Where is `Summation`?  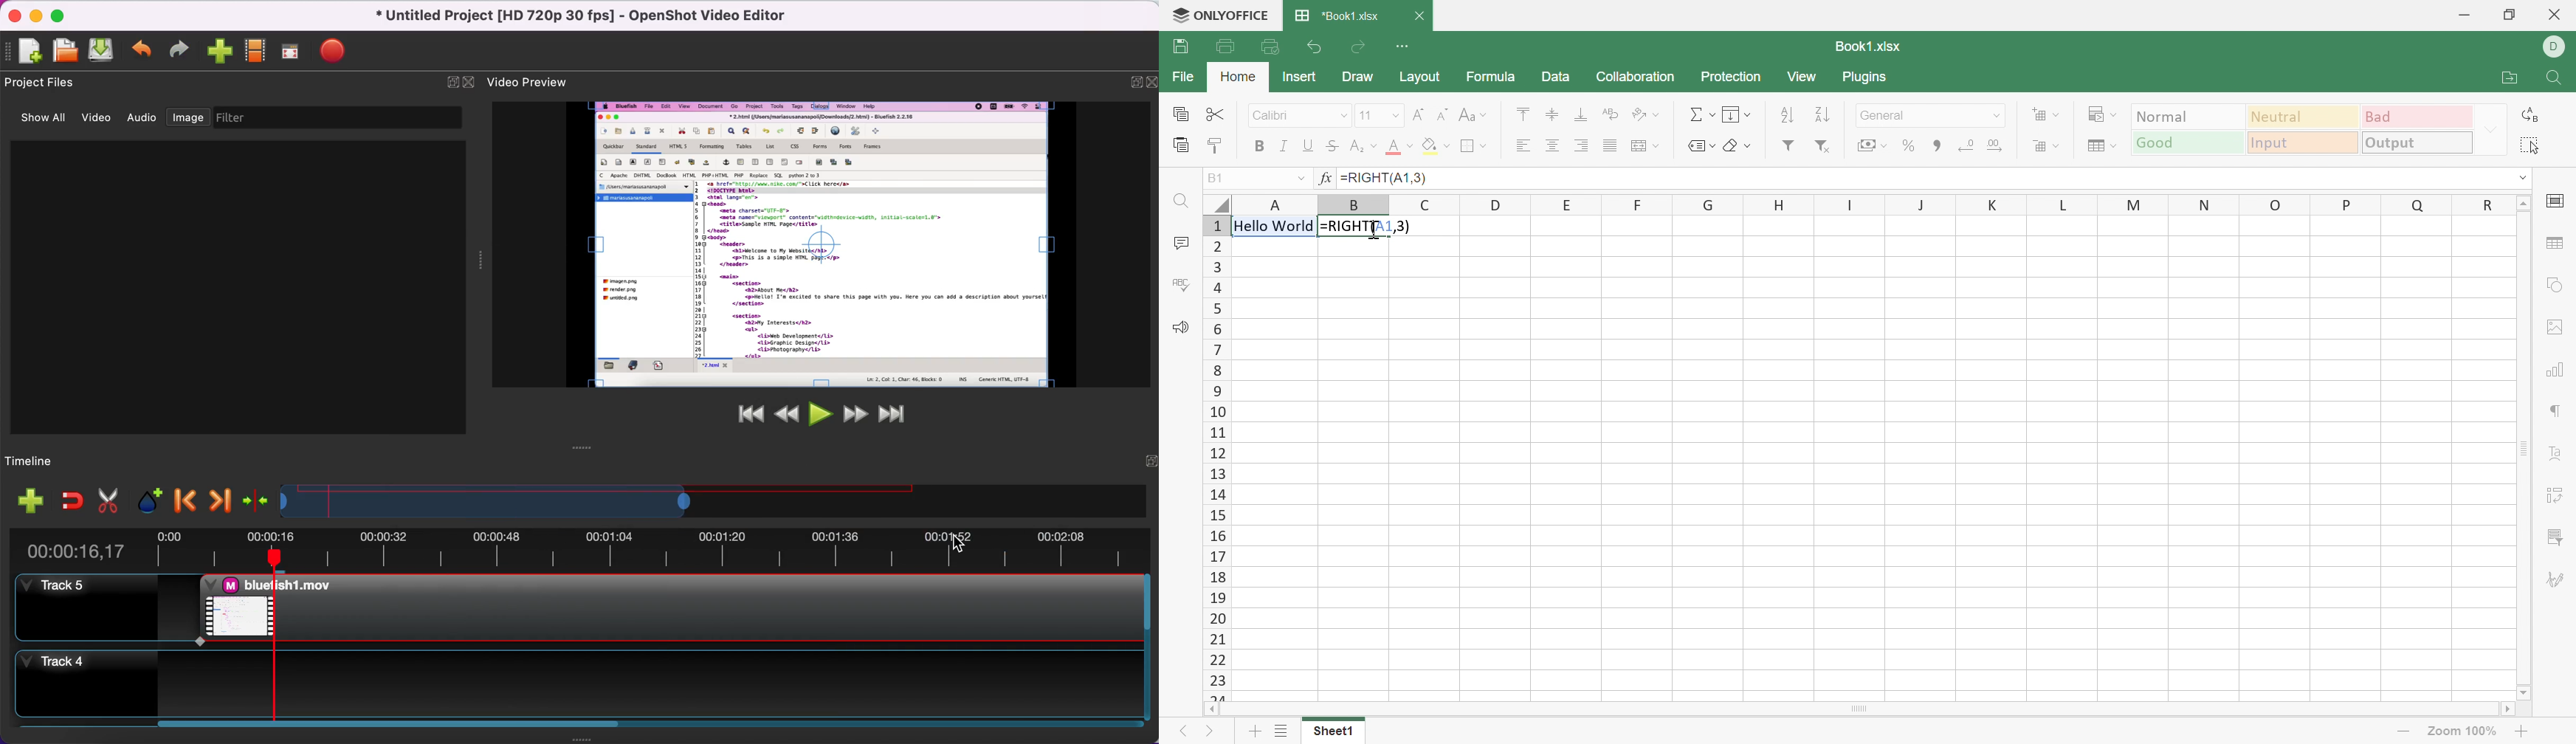 Summation is located at coordinates (1703, 116).